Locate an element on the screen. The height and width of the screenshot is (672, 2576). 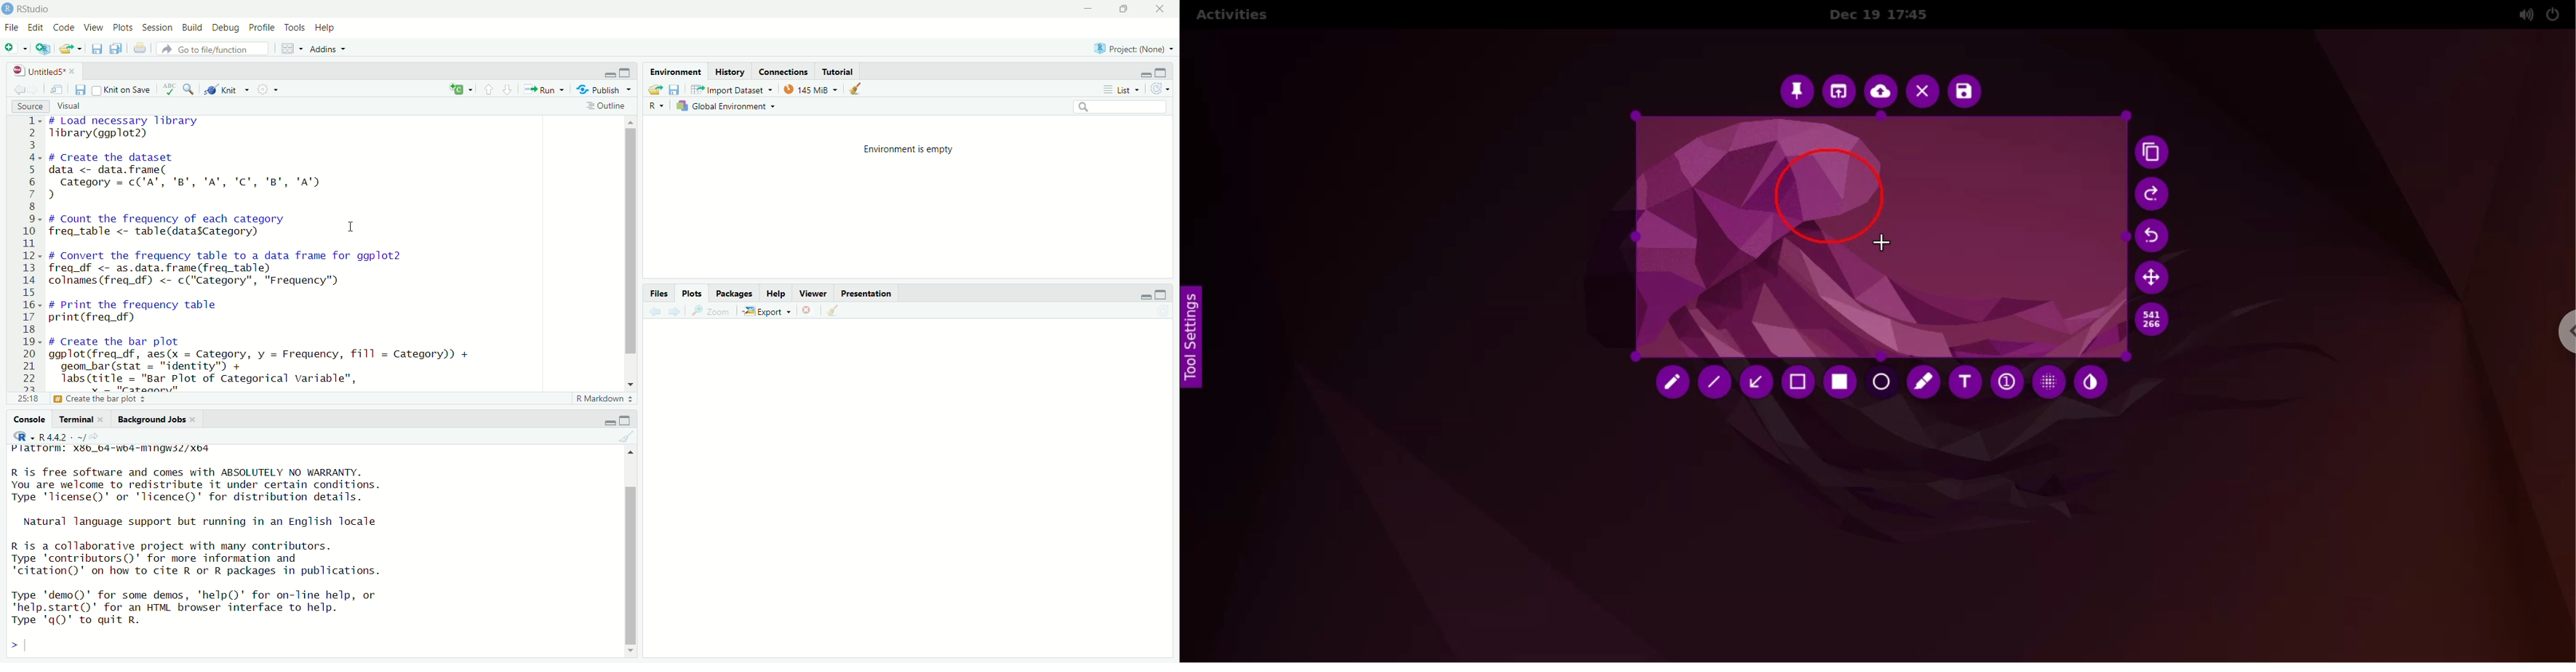
clear all plots is located at coordinates (834, 311).